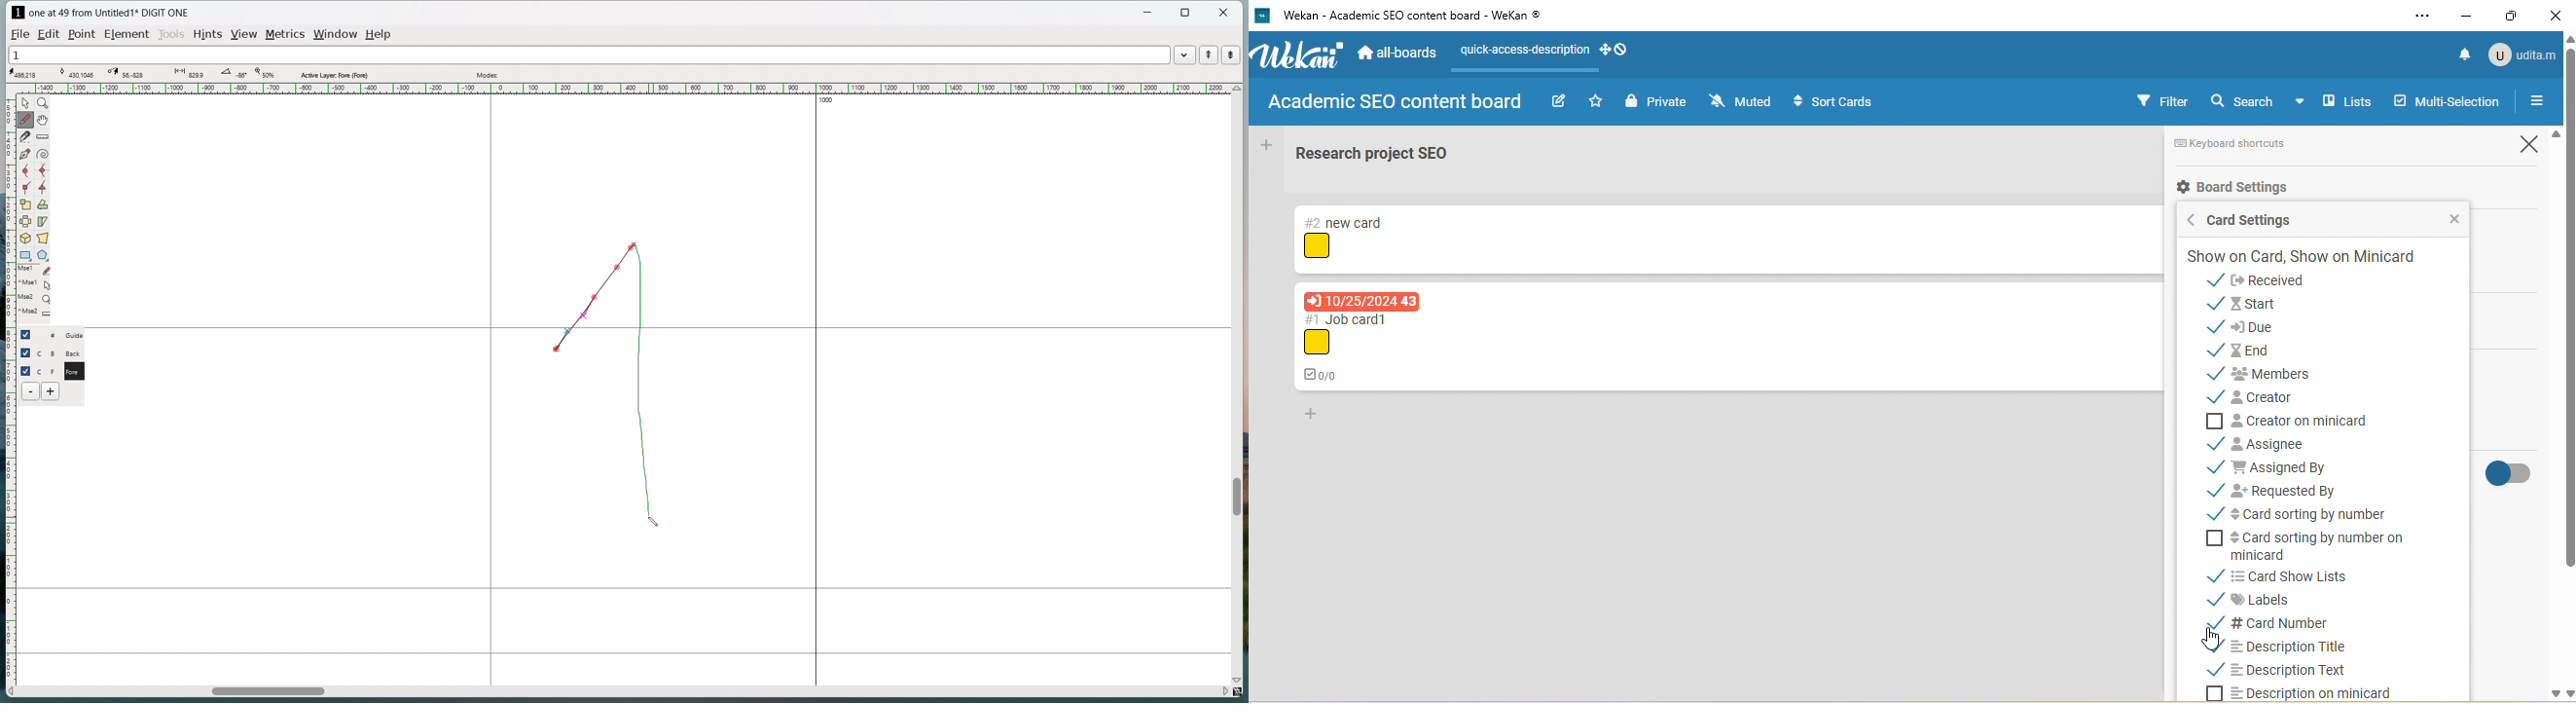  I want to click on notification, so click(2459, 55).